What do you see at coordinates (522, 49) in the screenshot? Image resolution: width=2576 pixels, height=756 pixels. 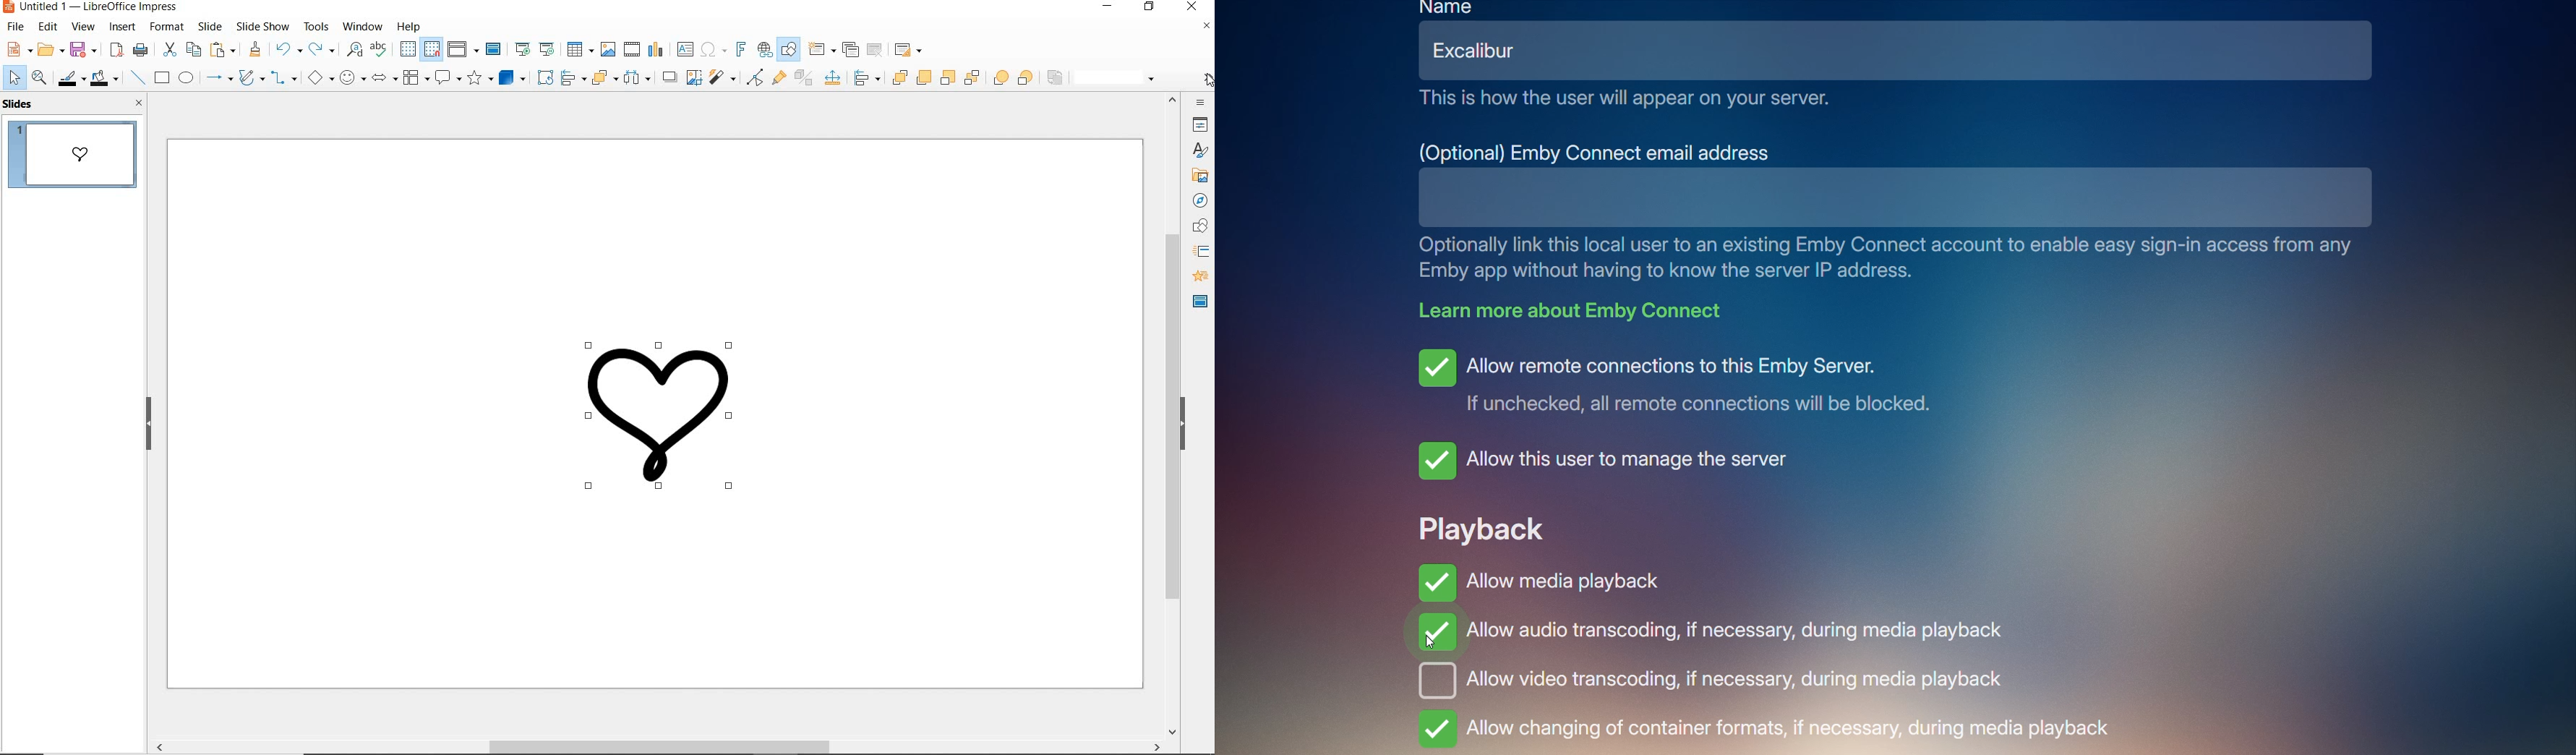 I see `start from first slide` at bounding box center [522, 49].